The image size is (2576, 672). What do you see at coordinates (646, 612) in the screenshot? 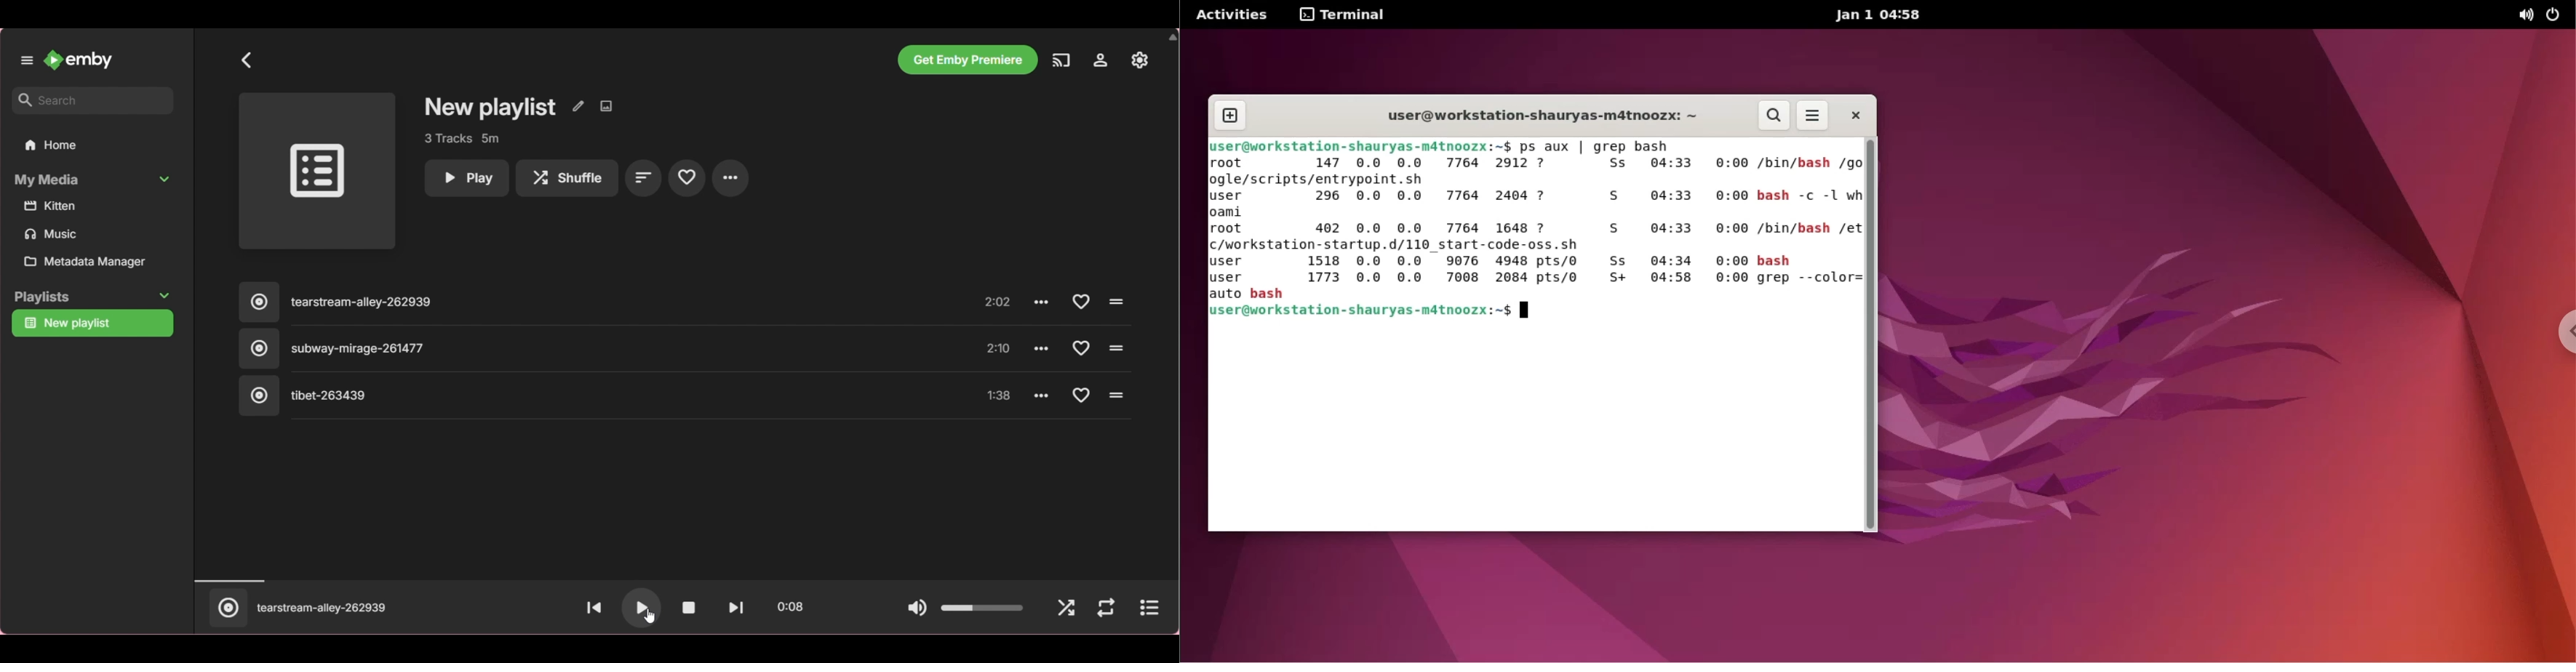
I see `Pause button changed to Play button after music is paused` at bounding box center [646, 612].